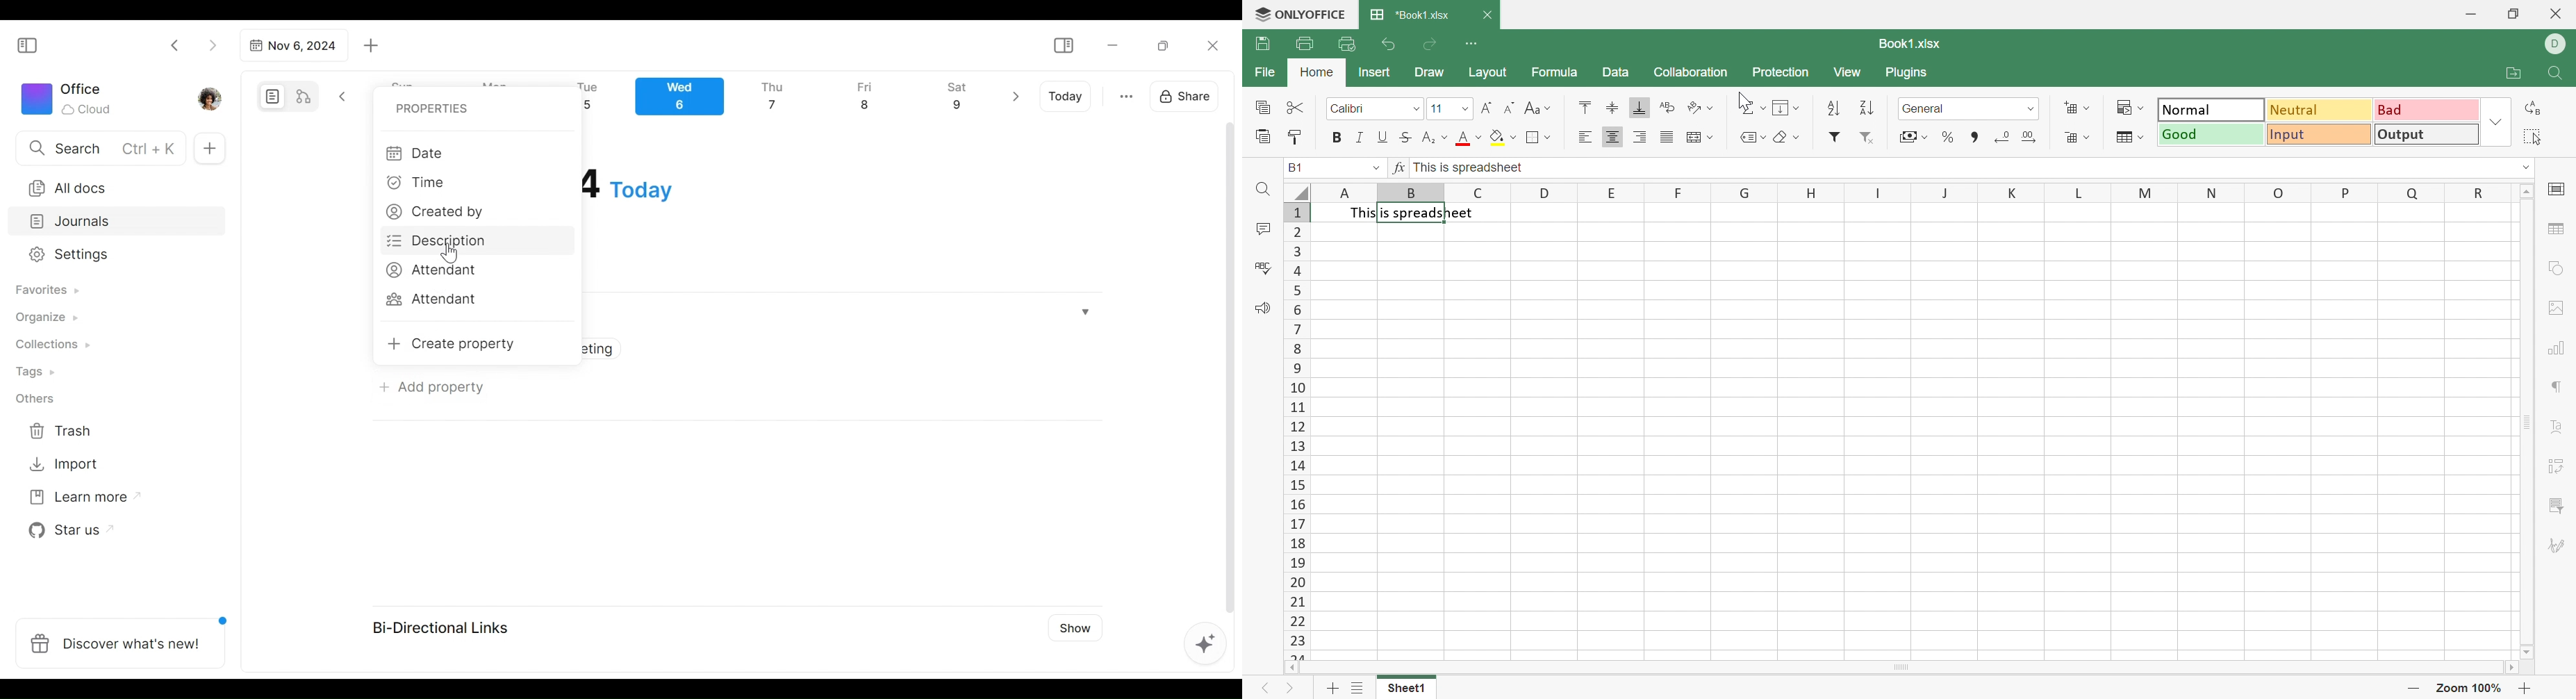  Describe the element at coordinates (2087, 135) in the screenshot. I see `Drop Down` at that location.